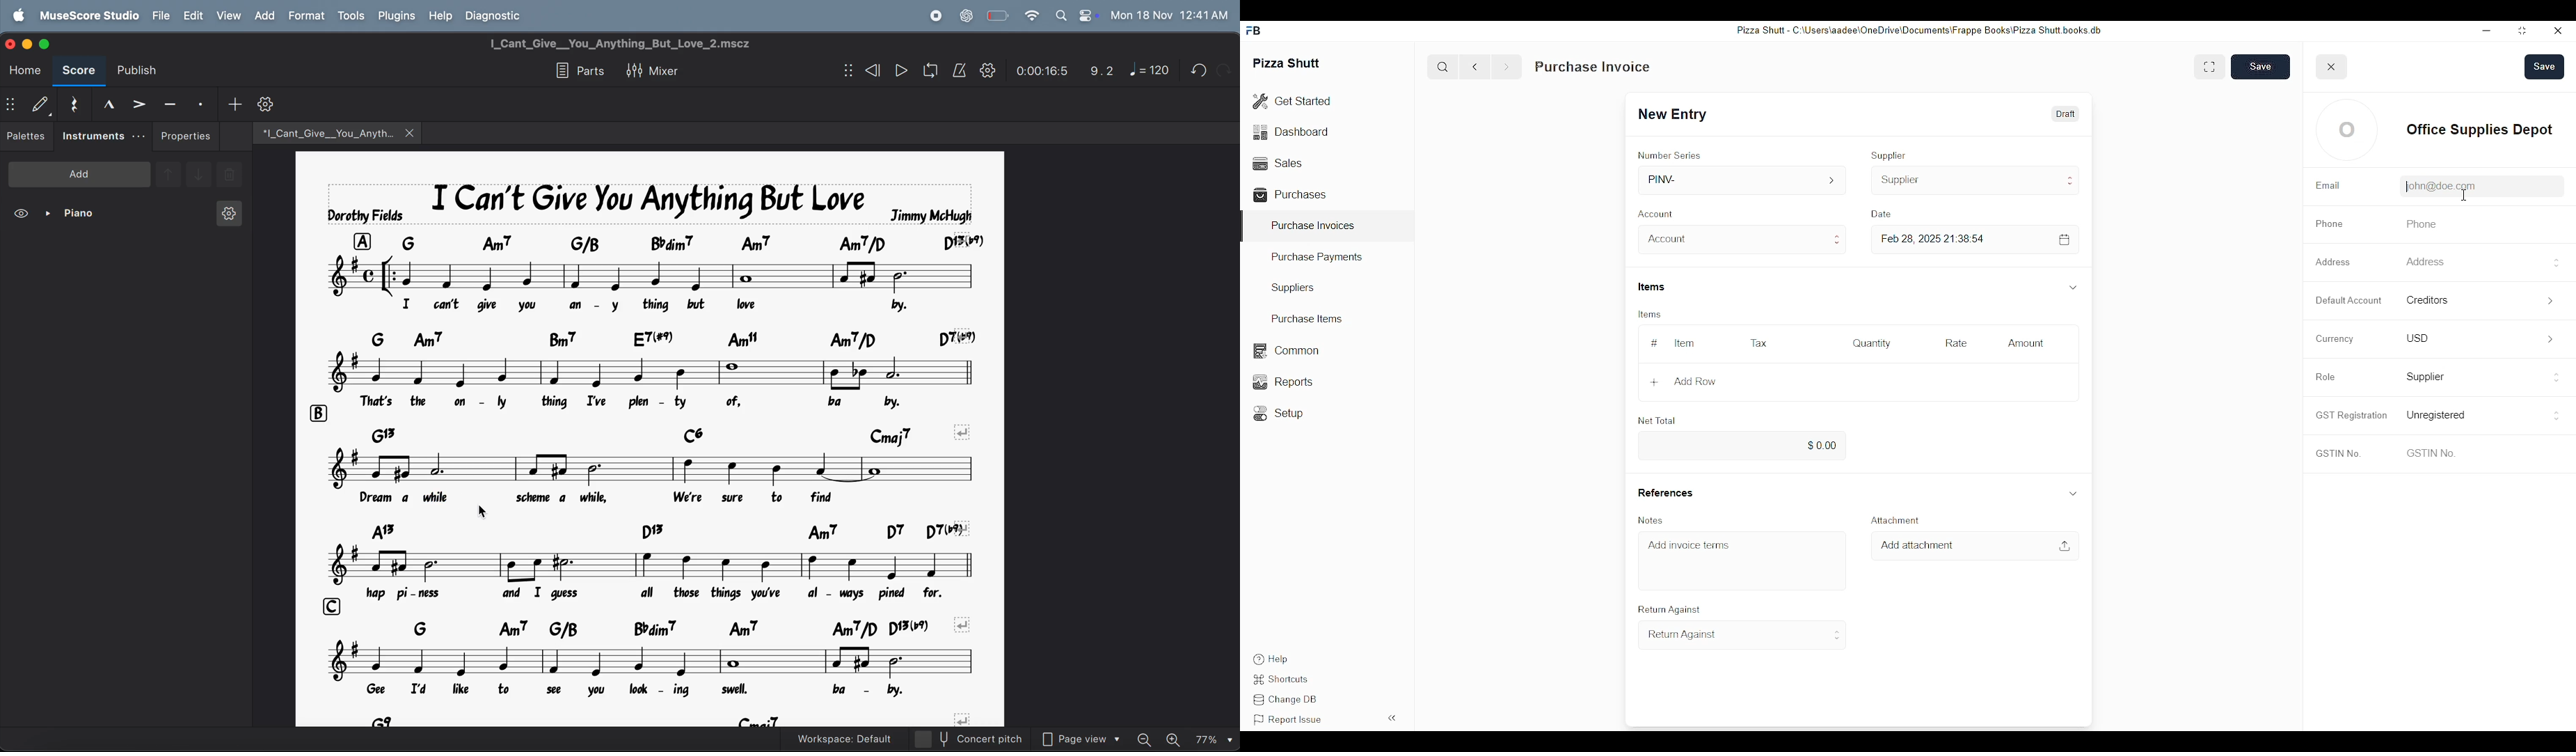 Image resolution: width=2576 pixels, height=756 pixels. Describe the element at coordinates (2329, 224) in the screenshot. I see `Phone` at that location.